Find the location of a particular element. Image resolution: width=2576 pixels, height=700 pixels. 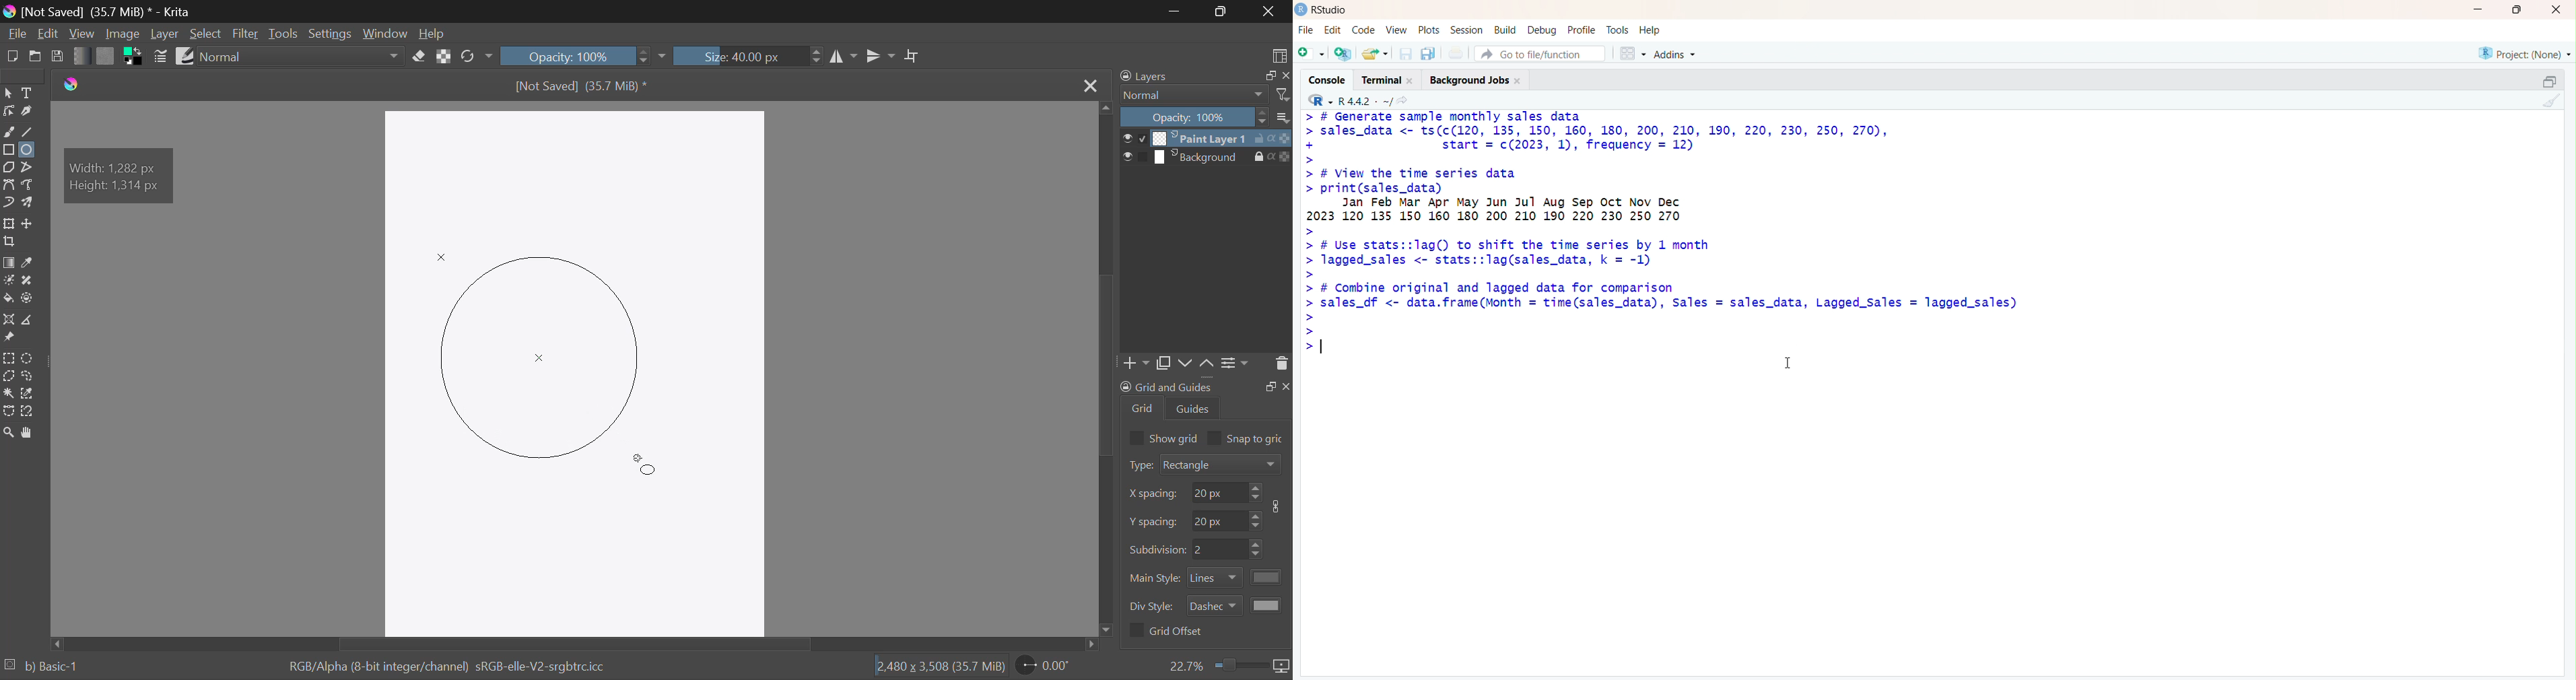

file is located at coordinates (1304, 29).